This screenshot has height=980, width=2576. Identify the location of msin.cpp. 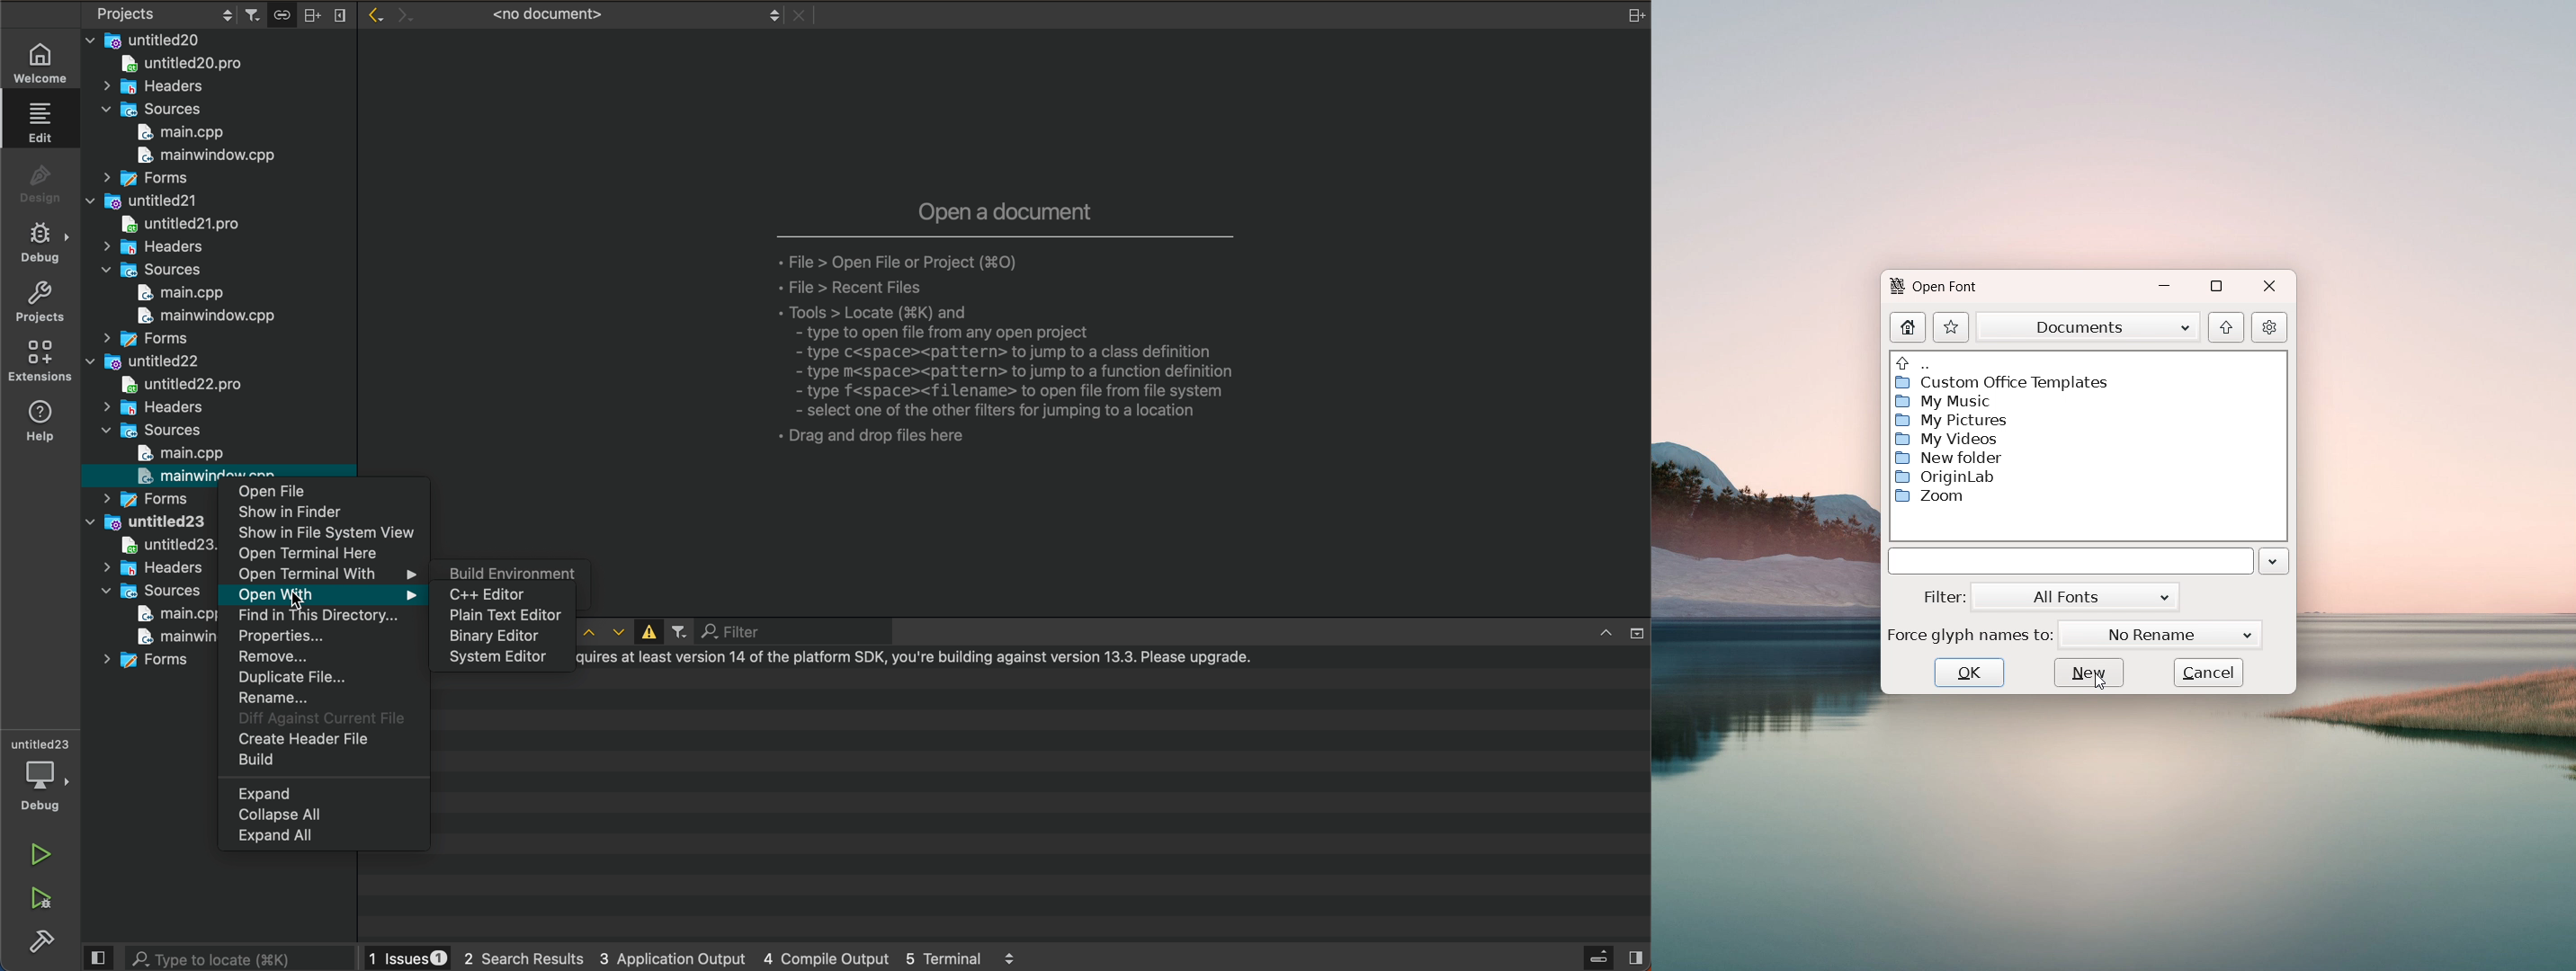
(162, 614).